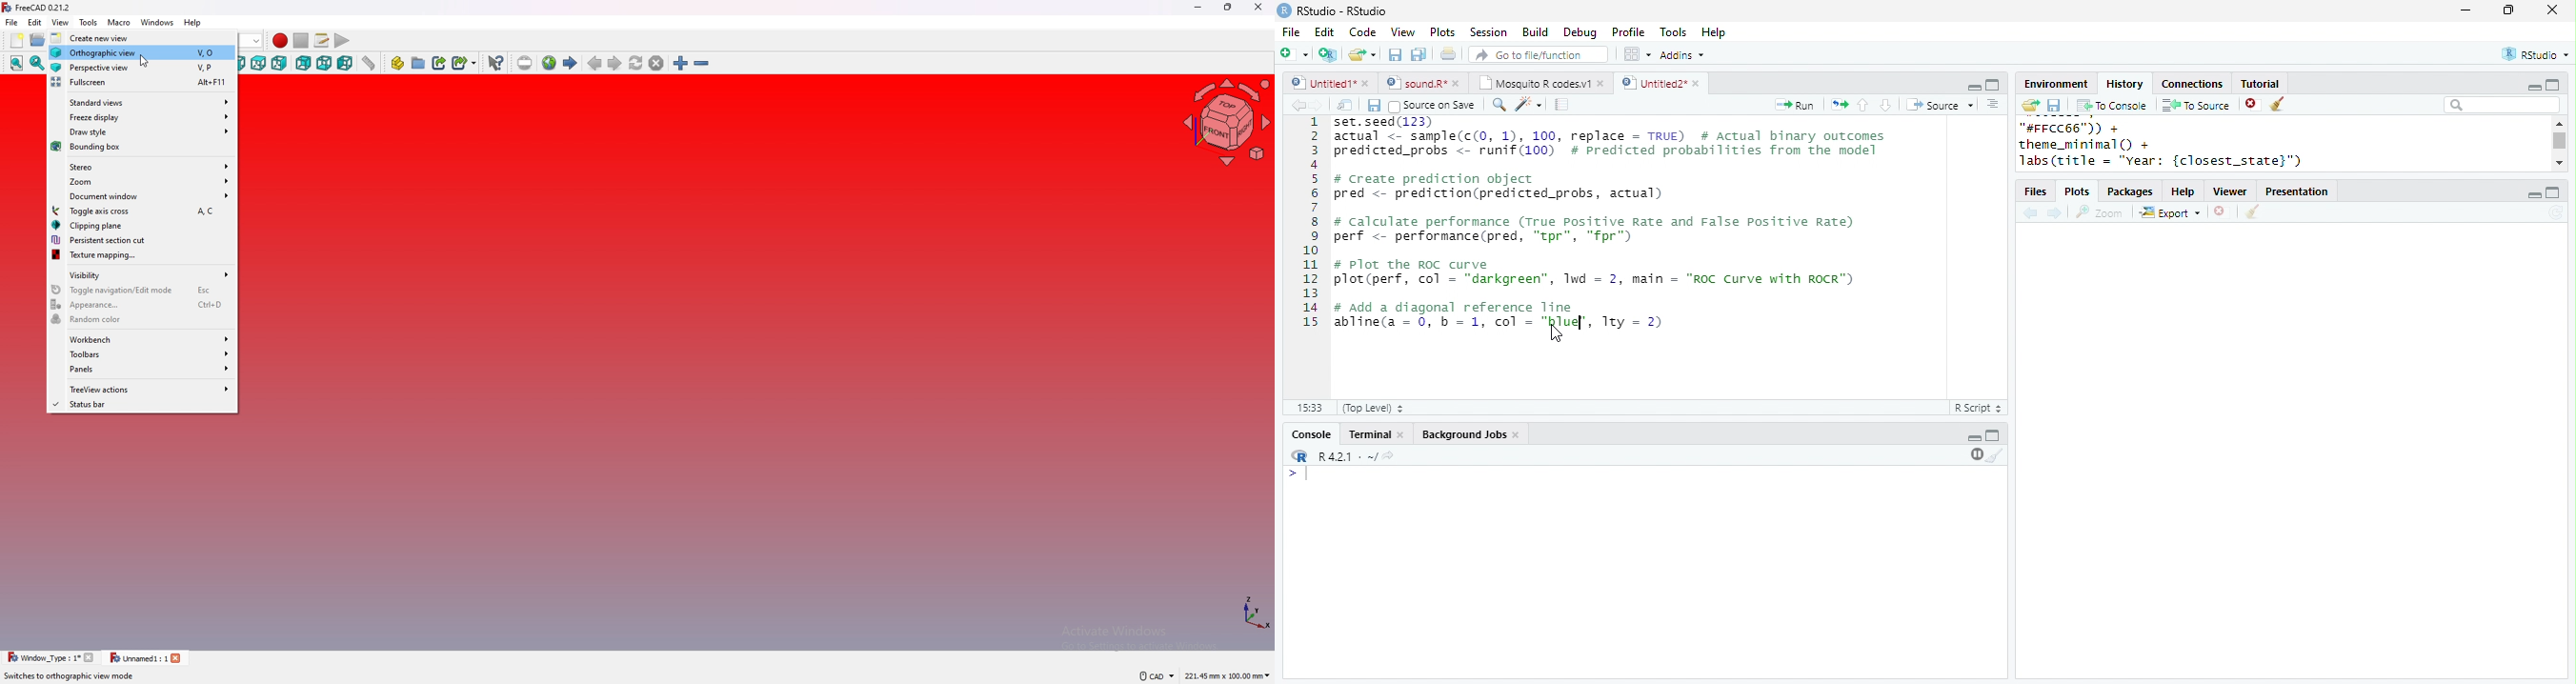 This screenshot has height=700, width=2576. I want to click on 15:33, so click(1309, 407).